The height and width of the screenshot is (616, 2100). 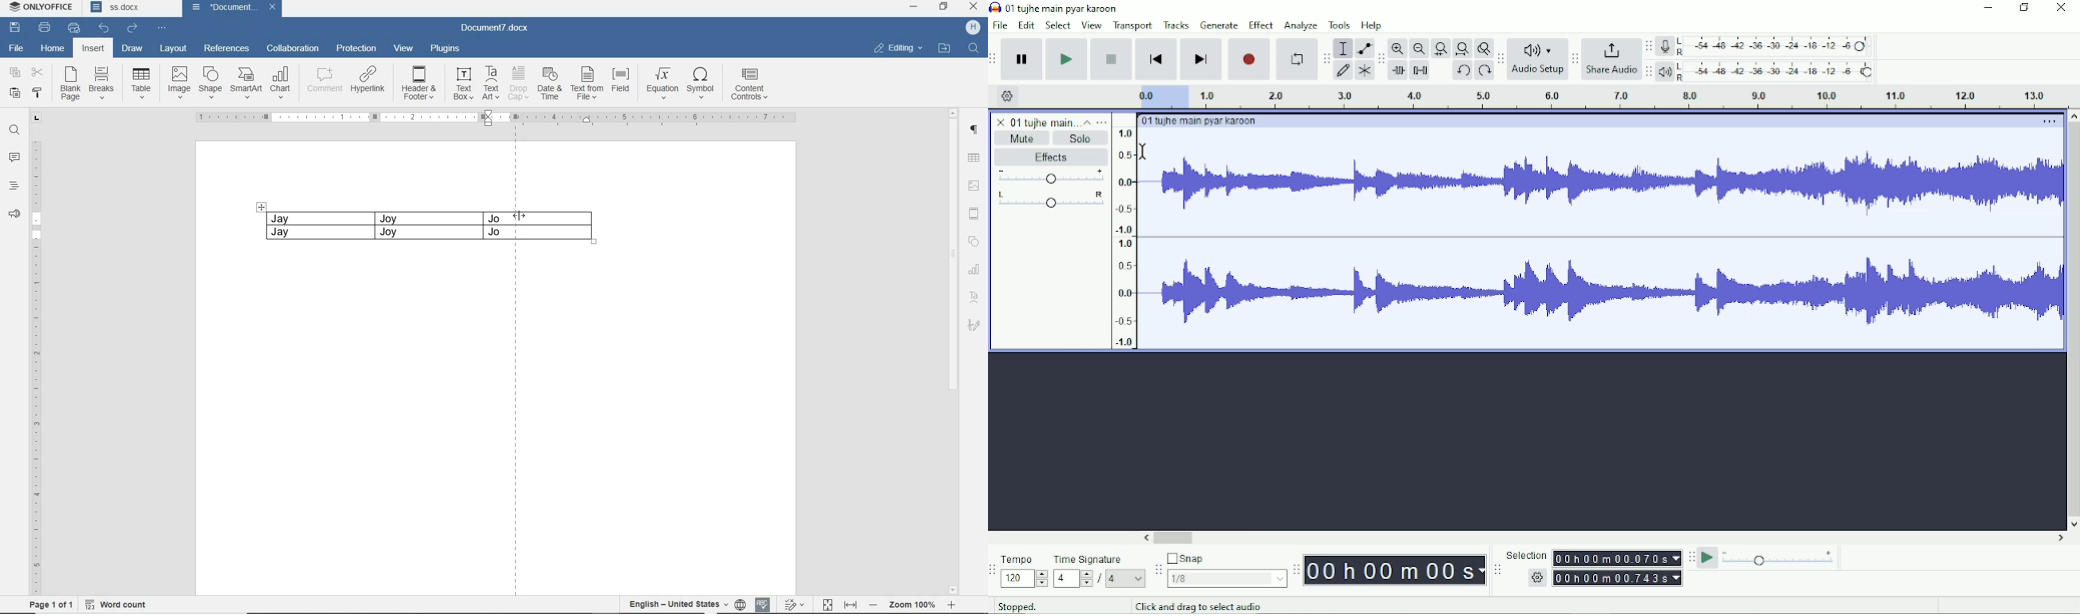 I want to click on Audacity share audio toolbar, so click(x=1575, y=60).